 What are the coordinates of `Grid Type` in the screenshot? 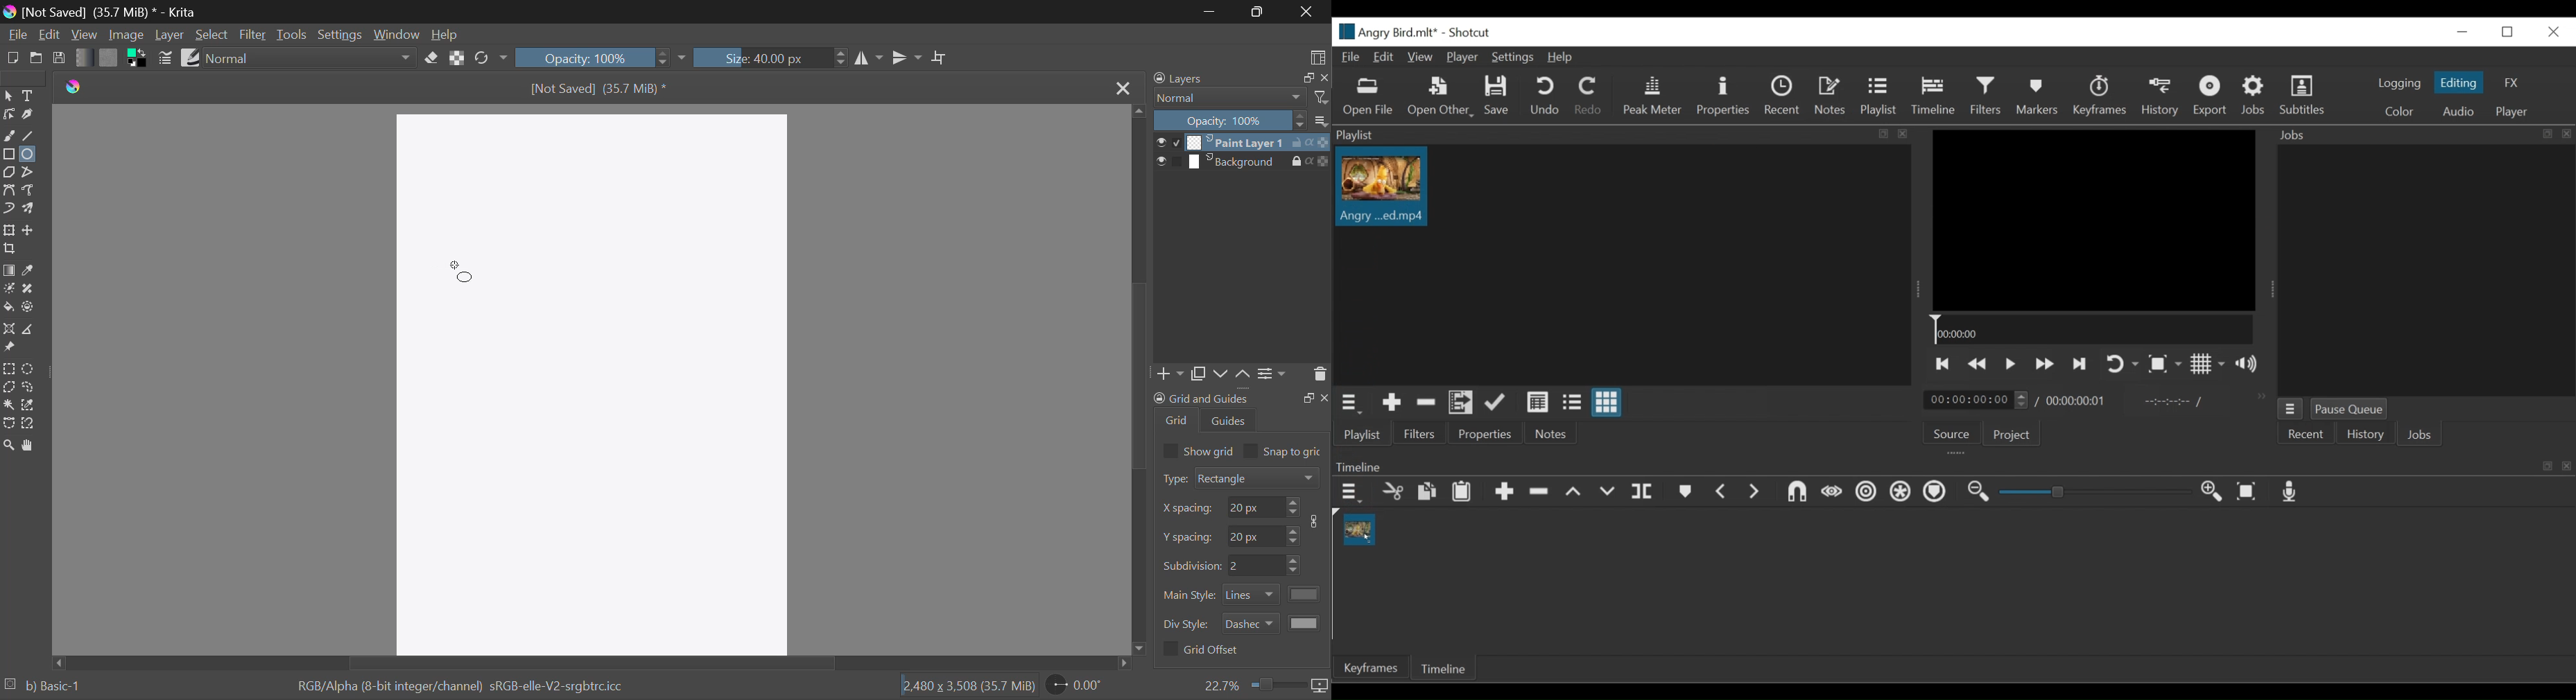 It's located at (1243, 480).